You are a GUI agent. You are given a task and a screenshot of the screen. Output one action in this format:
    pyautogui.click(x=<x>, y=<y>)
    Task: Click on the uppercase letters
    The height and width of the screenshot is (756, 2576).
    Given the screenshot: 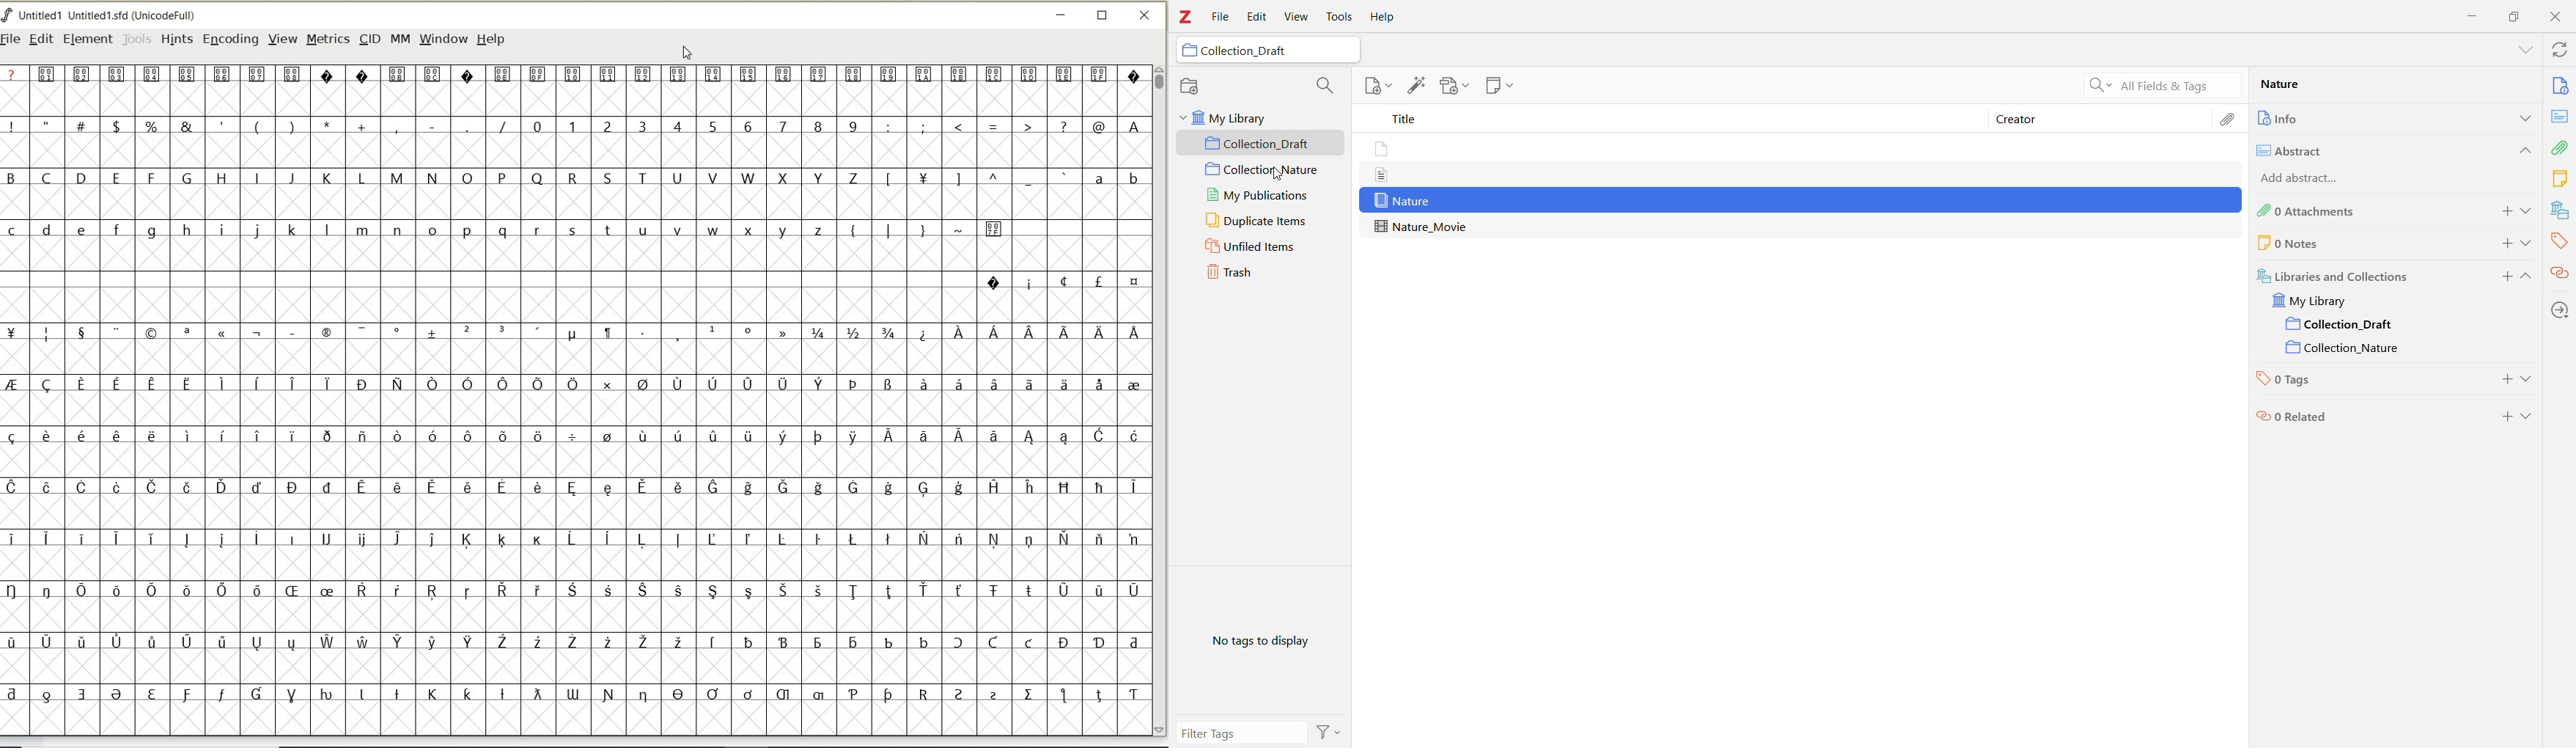 What is the action you would take?
    pyautogui.click(x=435, y=178)
    